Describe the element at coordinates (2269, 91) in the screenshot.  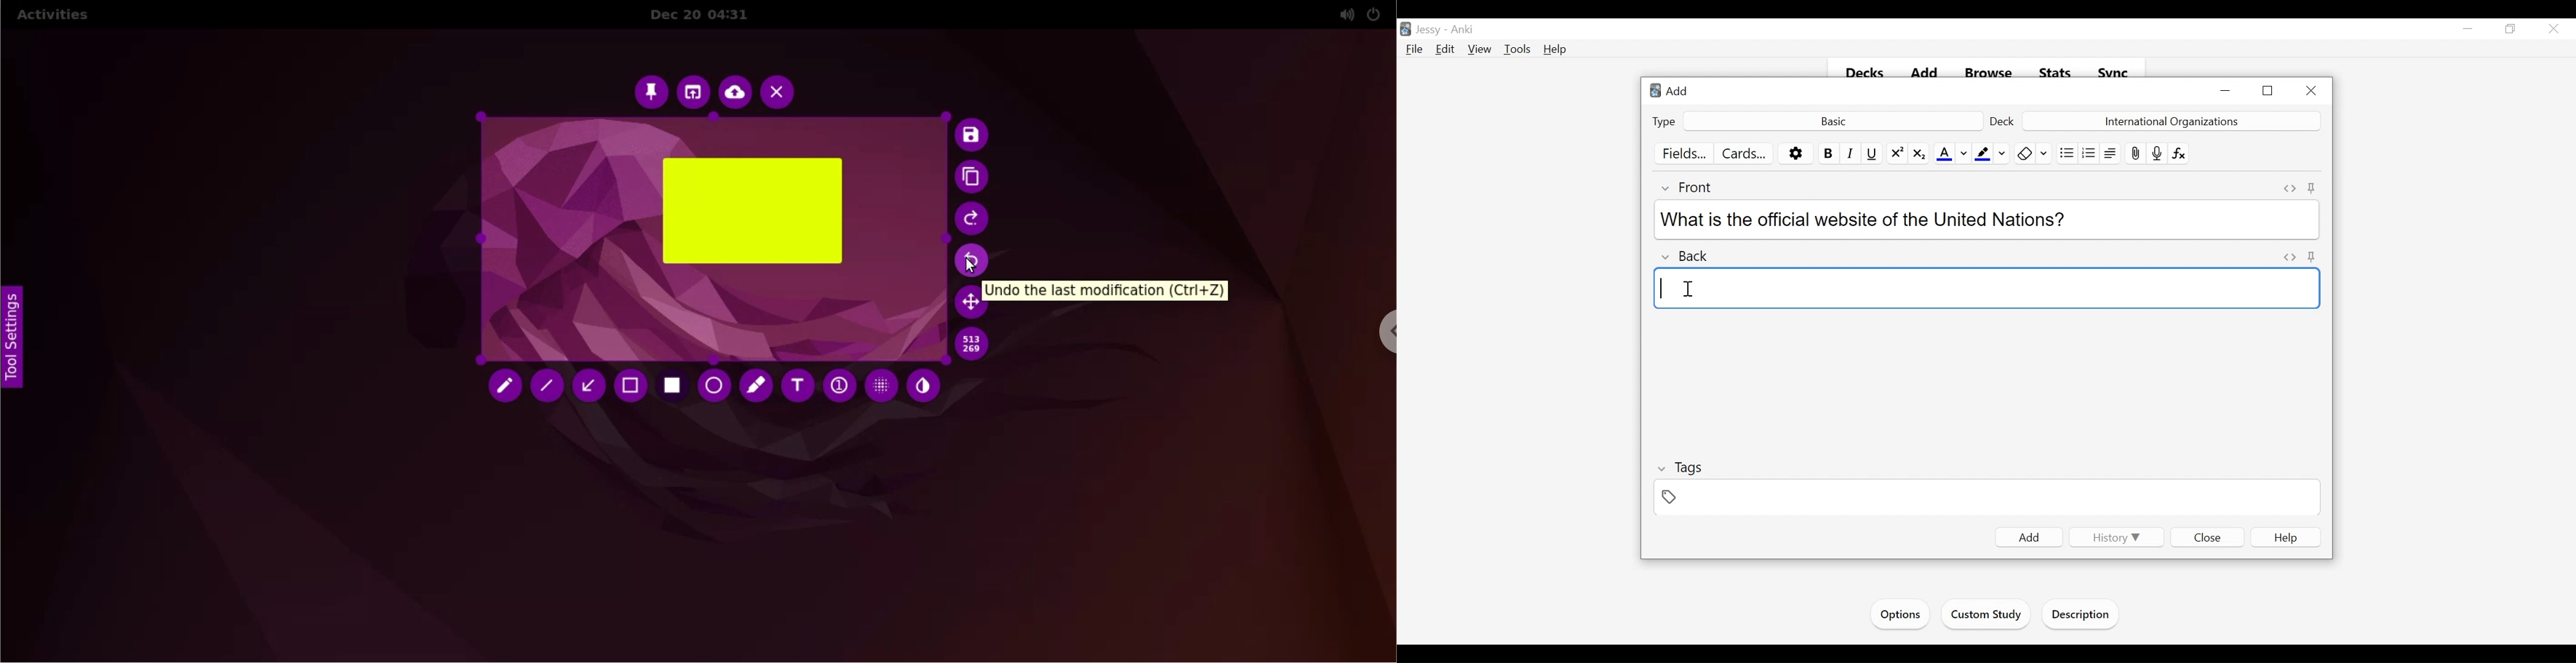
I see `Restore` at that location.